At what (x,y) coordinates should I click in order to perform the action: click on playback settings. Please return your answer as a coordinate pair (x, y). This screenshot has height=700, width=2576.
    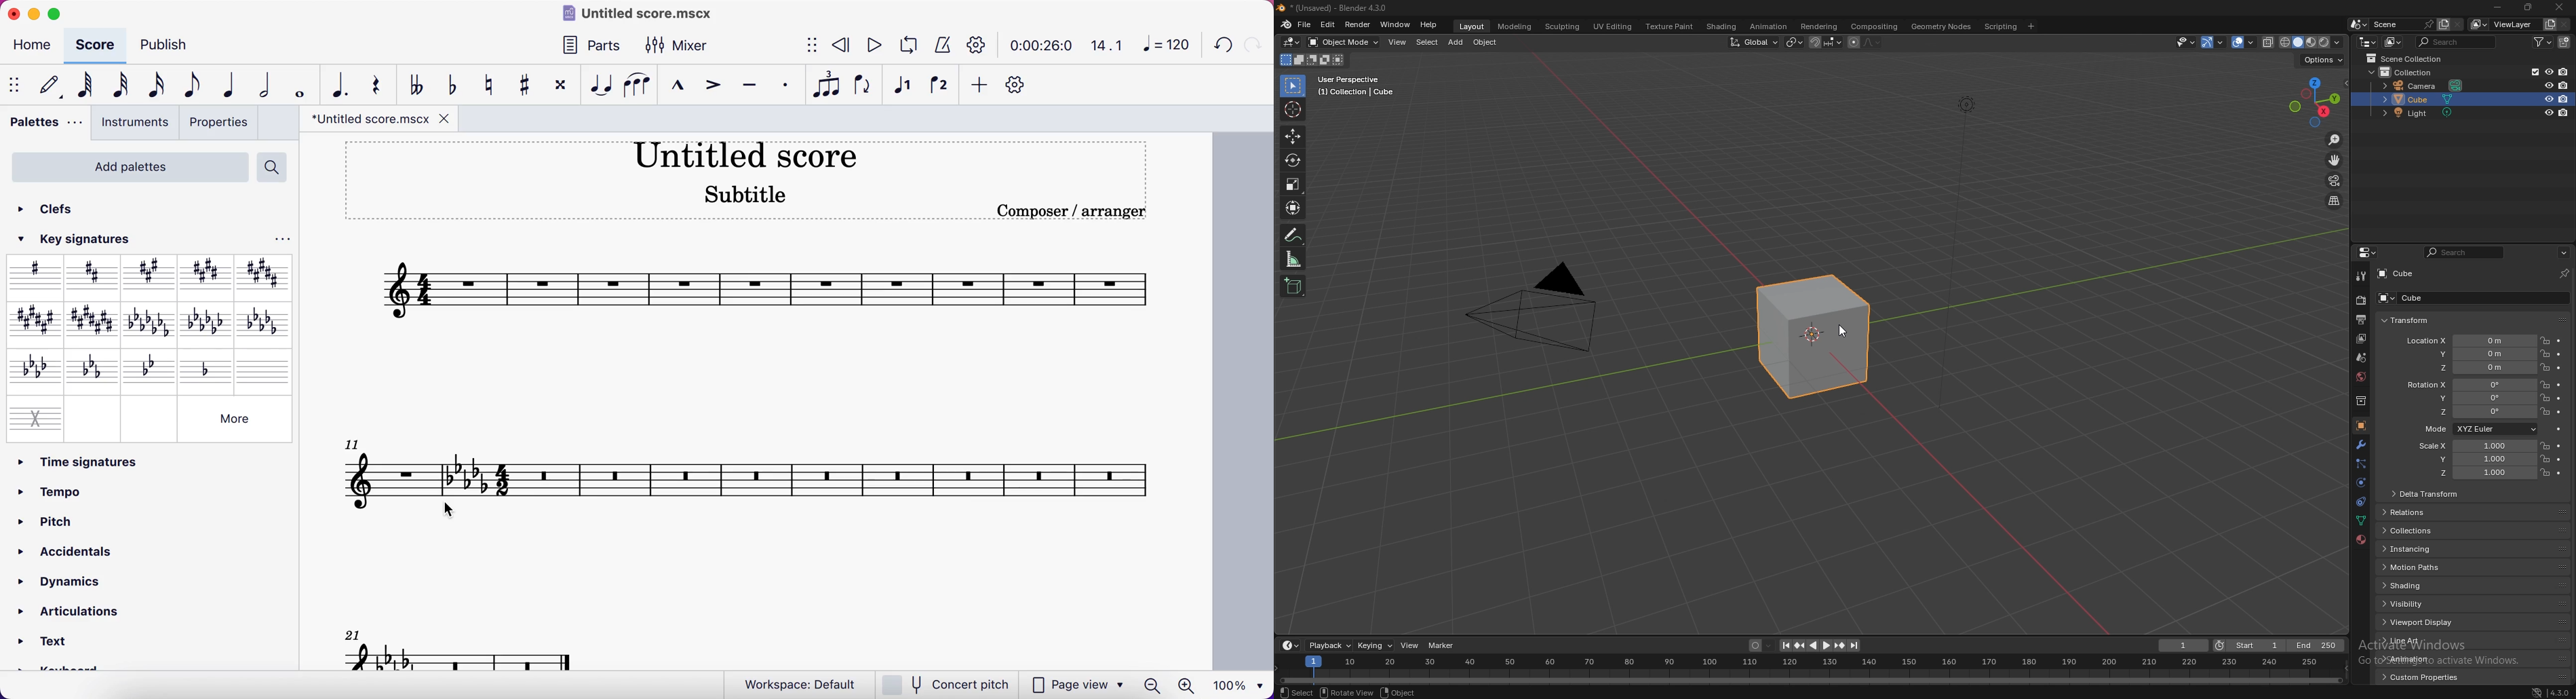
    Looking at the image, I should click on (974, 46).